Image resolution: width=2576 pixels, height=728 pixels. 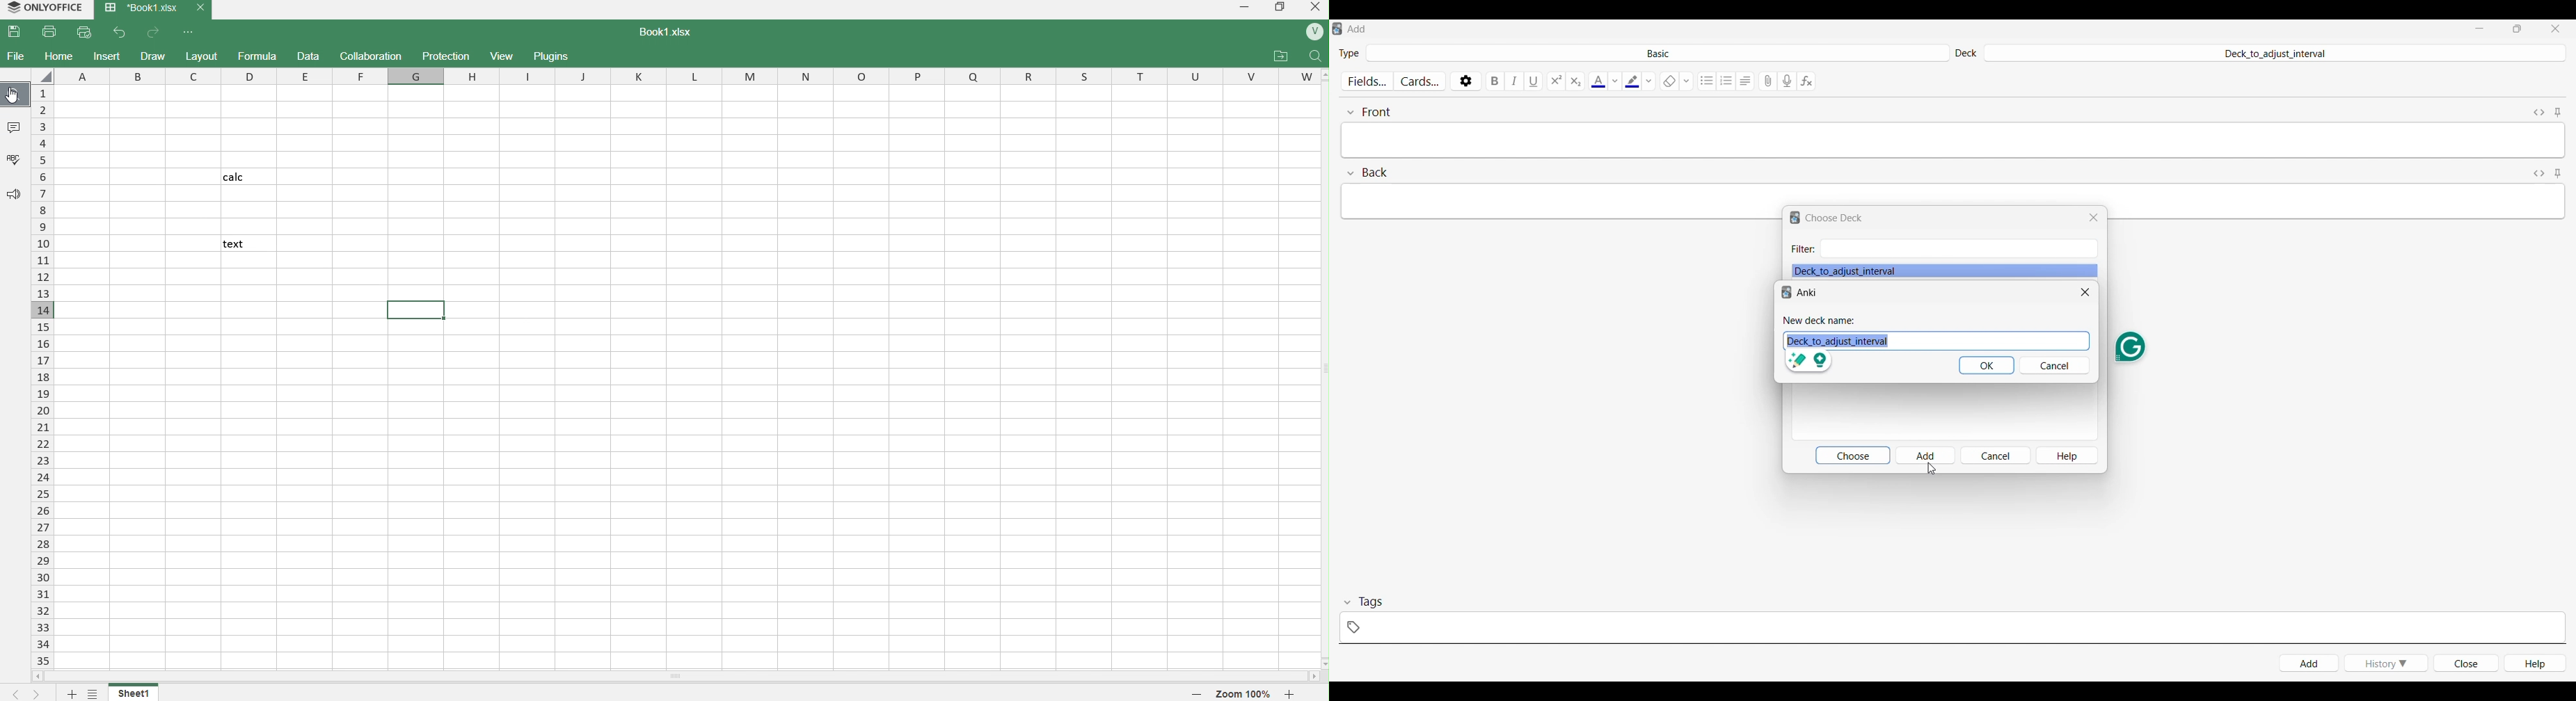 I want to click on Help, so click(x=2067, y=456).